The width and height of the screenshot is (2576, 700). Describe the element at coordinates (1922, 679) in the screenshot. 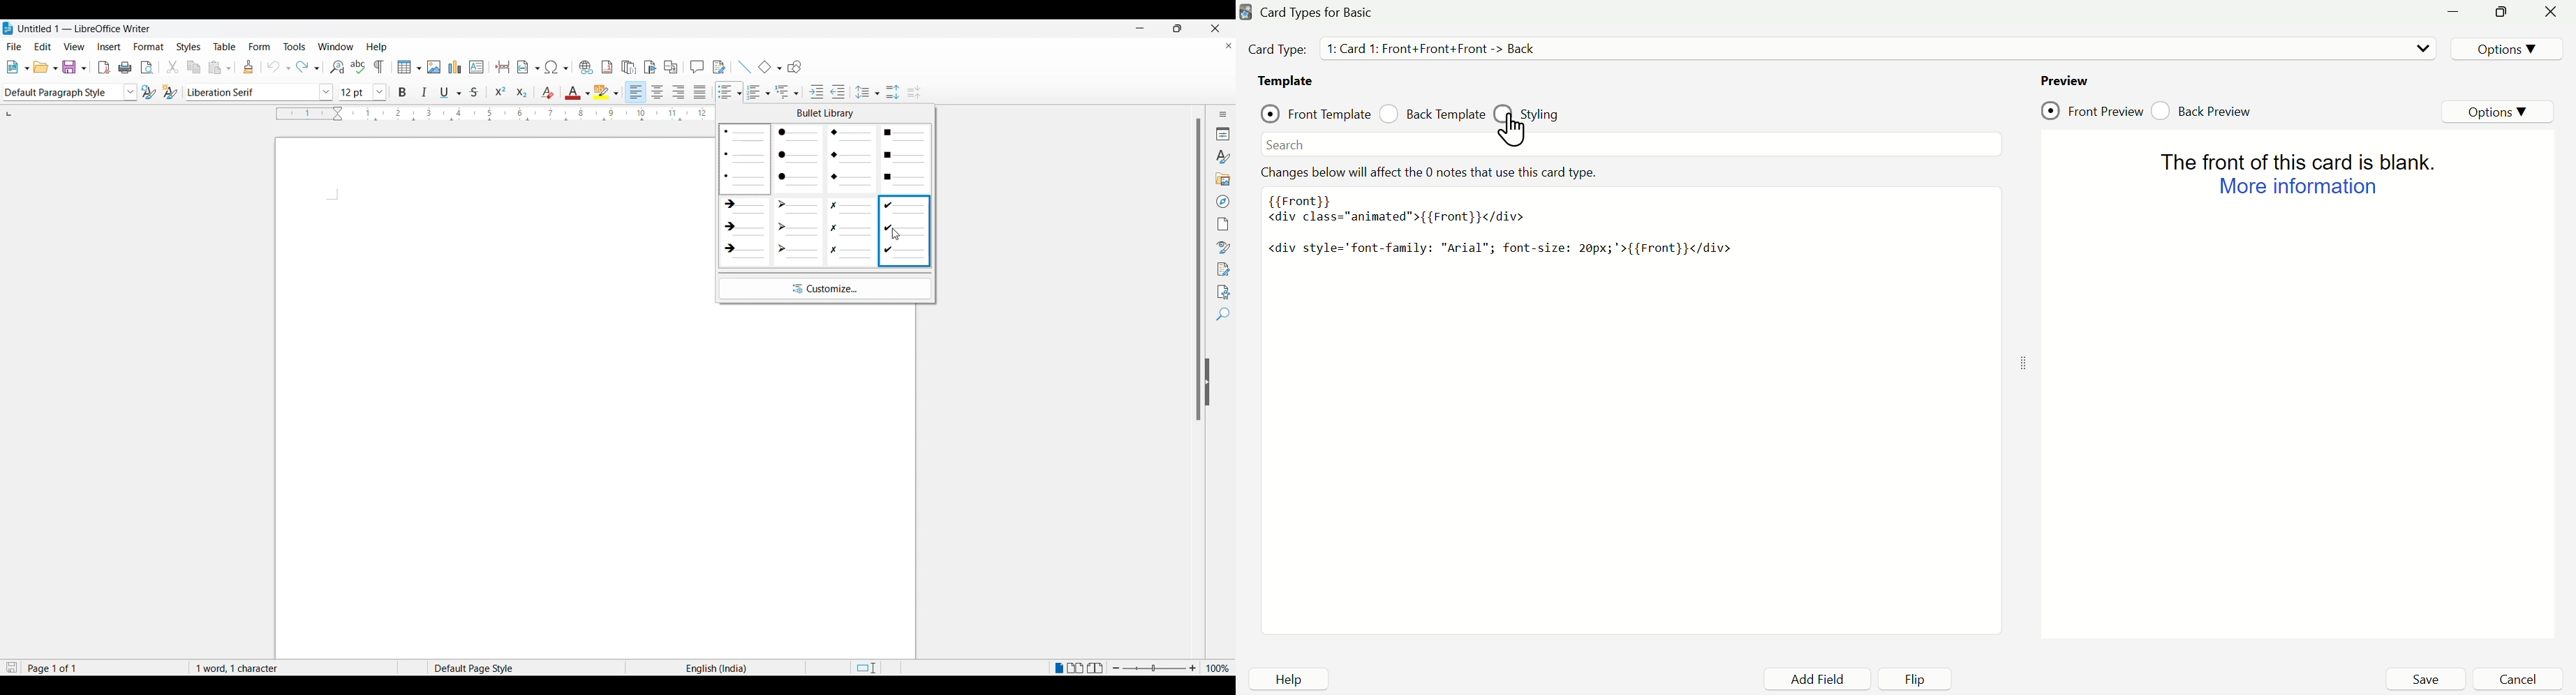

I see `Flip` at that location.